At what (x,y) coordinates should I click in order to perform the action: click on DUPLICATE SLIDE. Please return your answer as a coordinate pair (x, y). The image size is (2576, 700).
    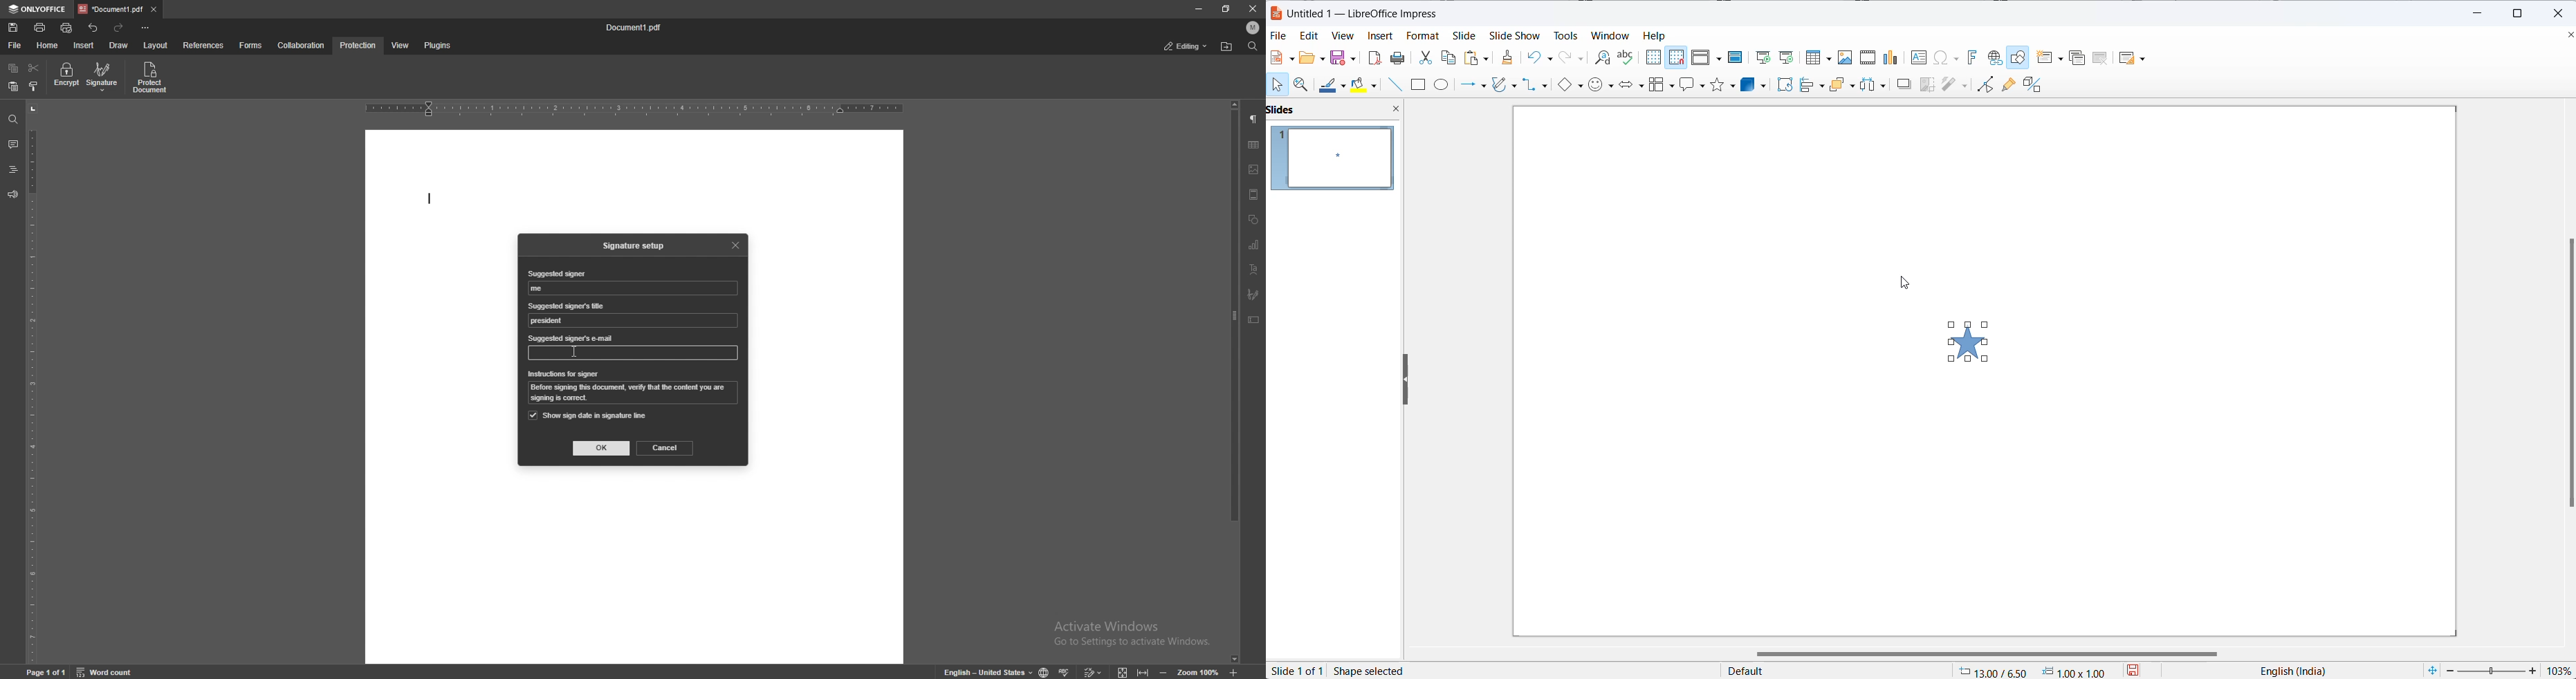
    Looking at the image, I should click on (2077, 59).